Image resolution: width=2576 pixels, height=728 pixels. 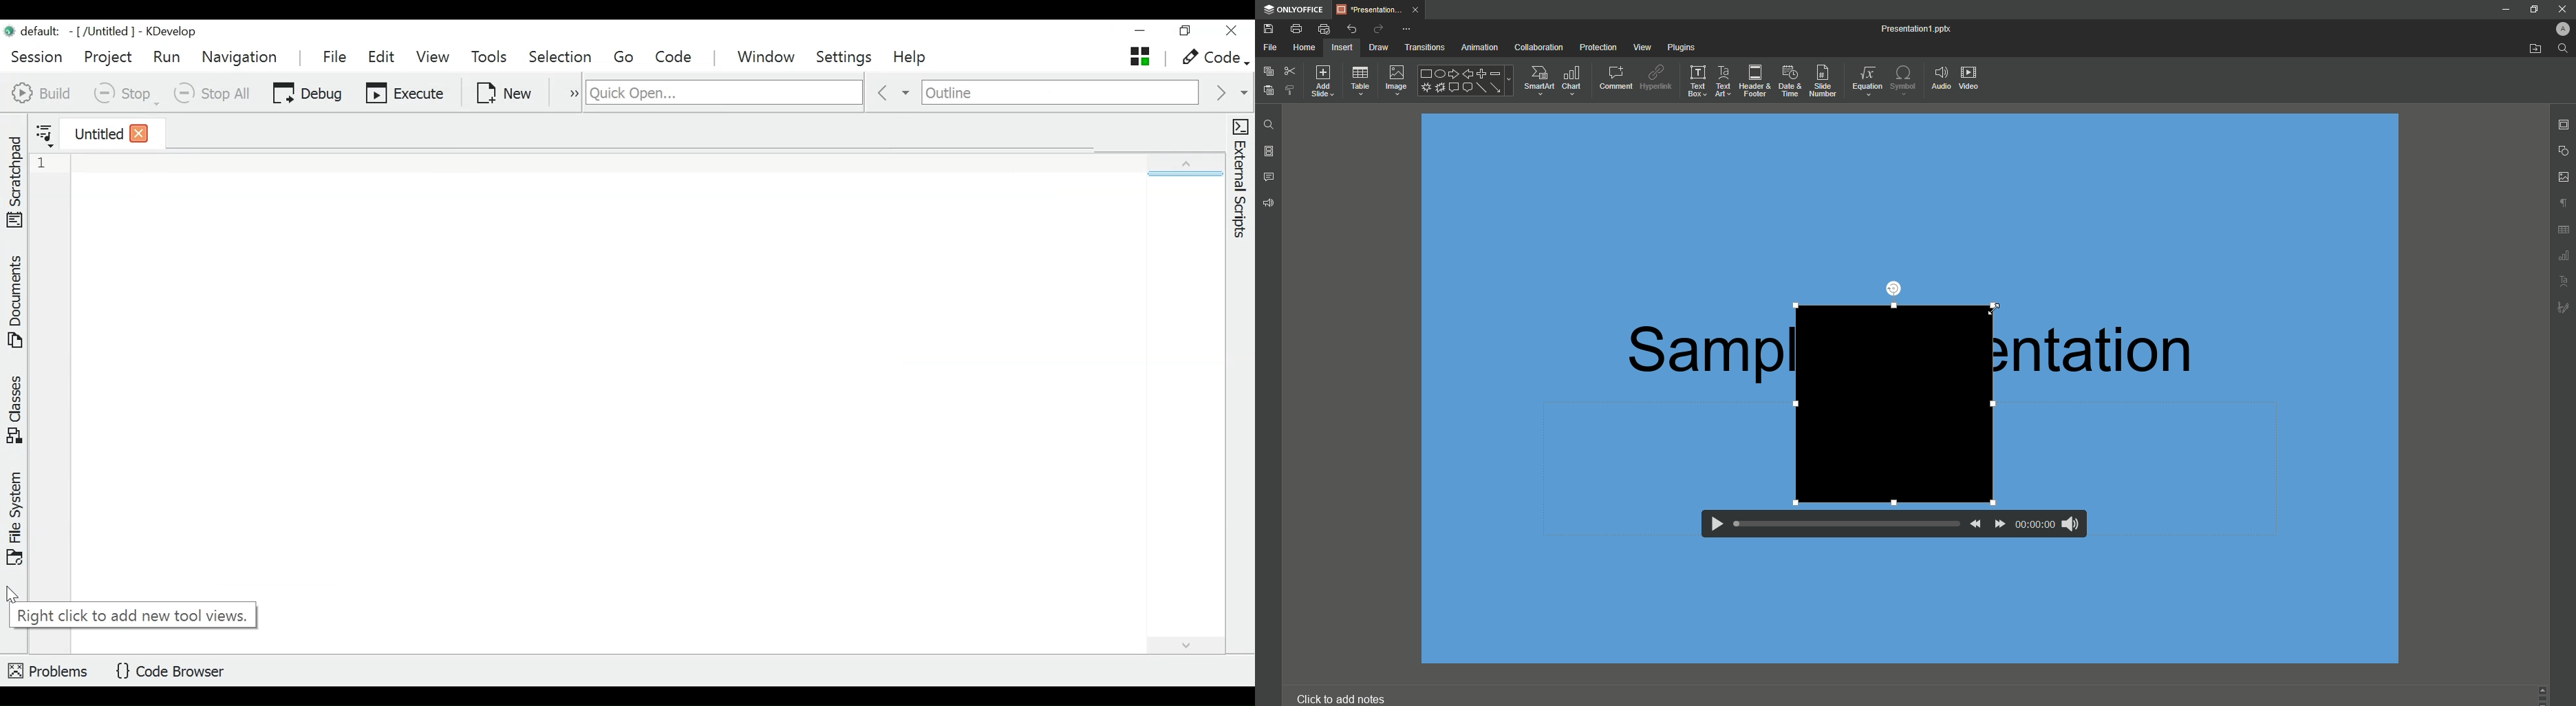 What do you see at coordinates (1643, 47) in the screenshot?
I see `View` at bounding box center [1643, 47].